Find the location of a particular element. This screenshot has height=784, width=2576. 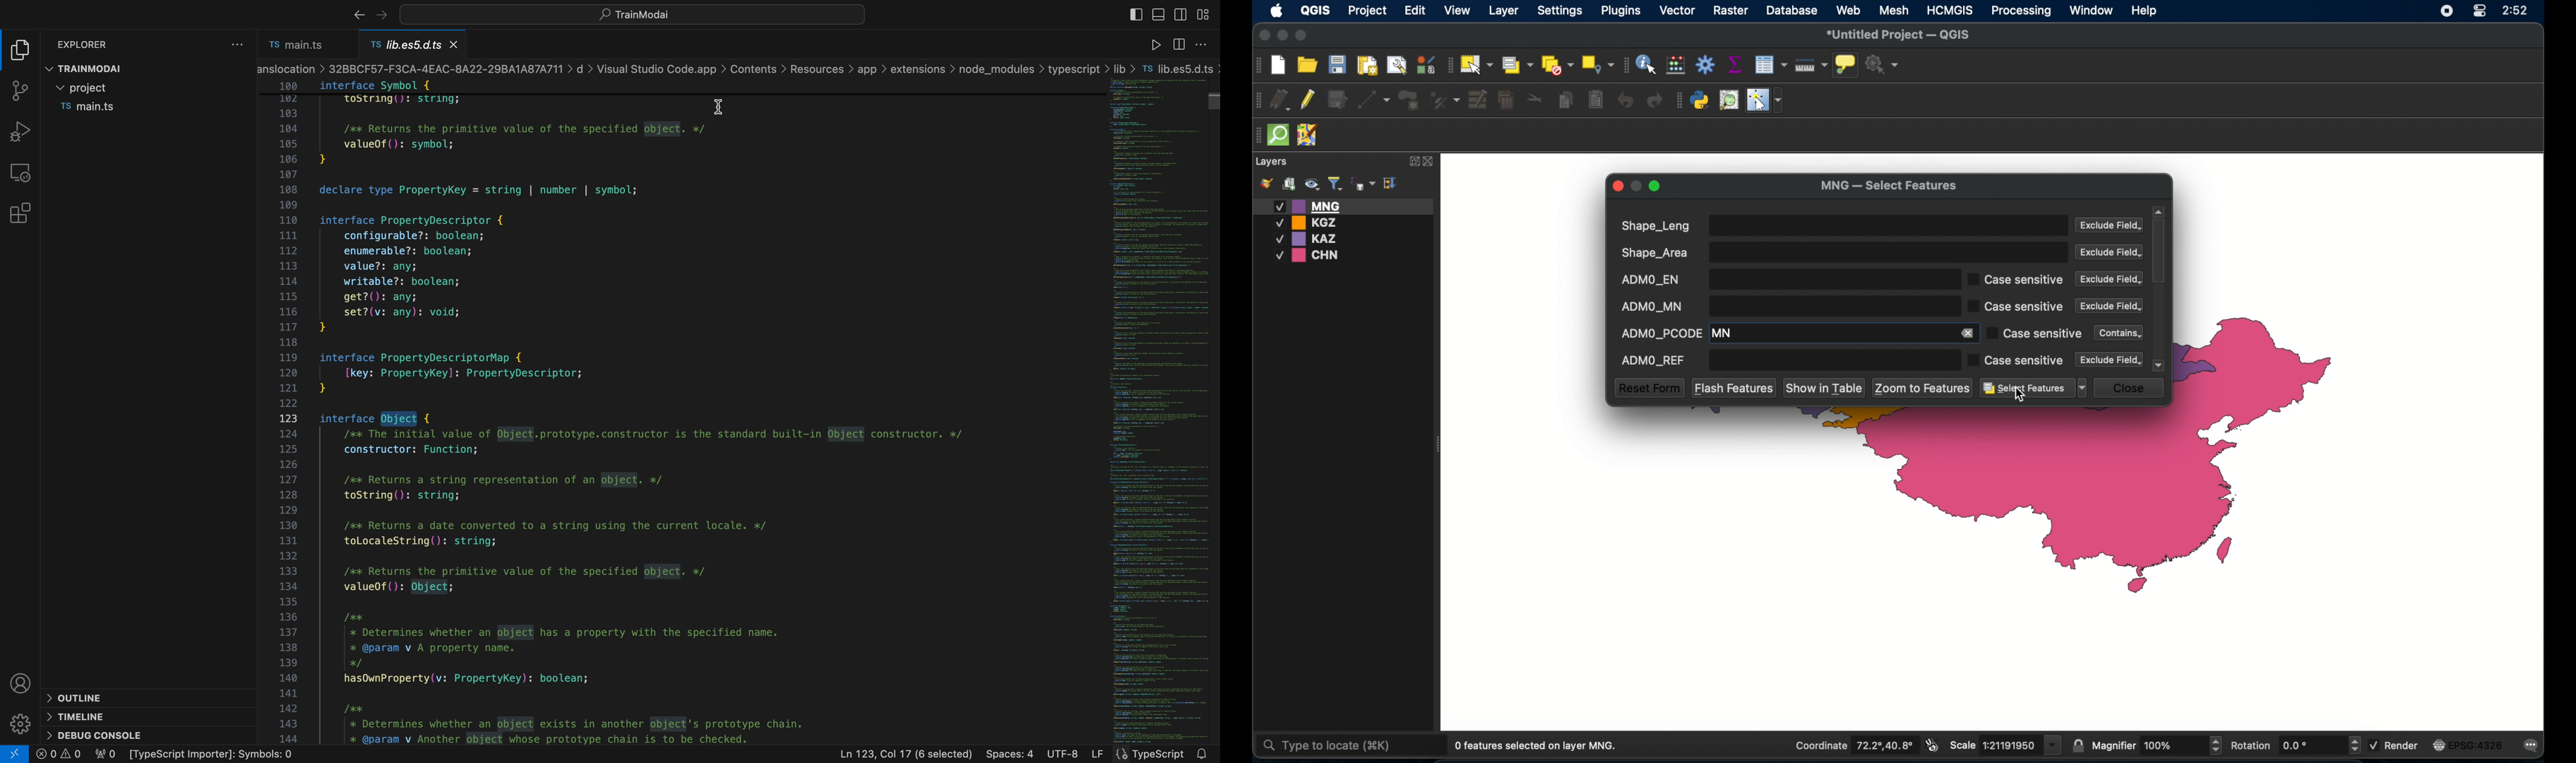

folder is located at coordinates (91, 86).